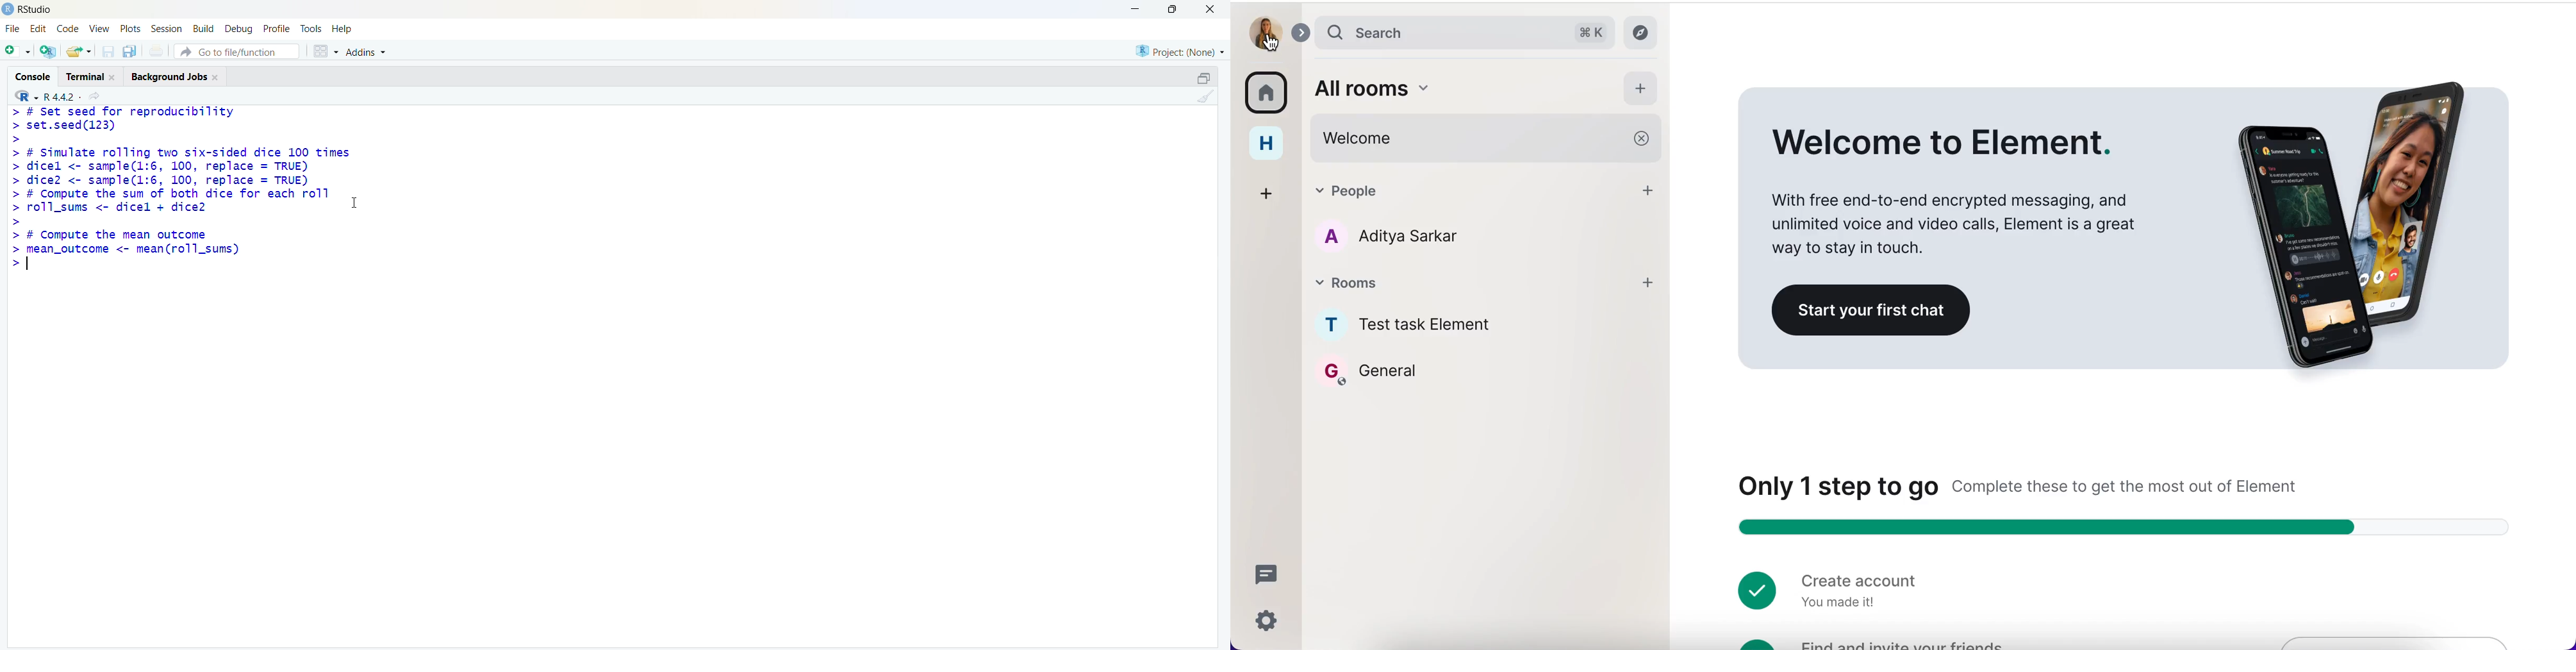 This screenshot has height=672, width=2576. I want to click on maximise, so click(1176, 9).